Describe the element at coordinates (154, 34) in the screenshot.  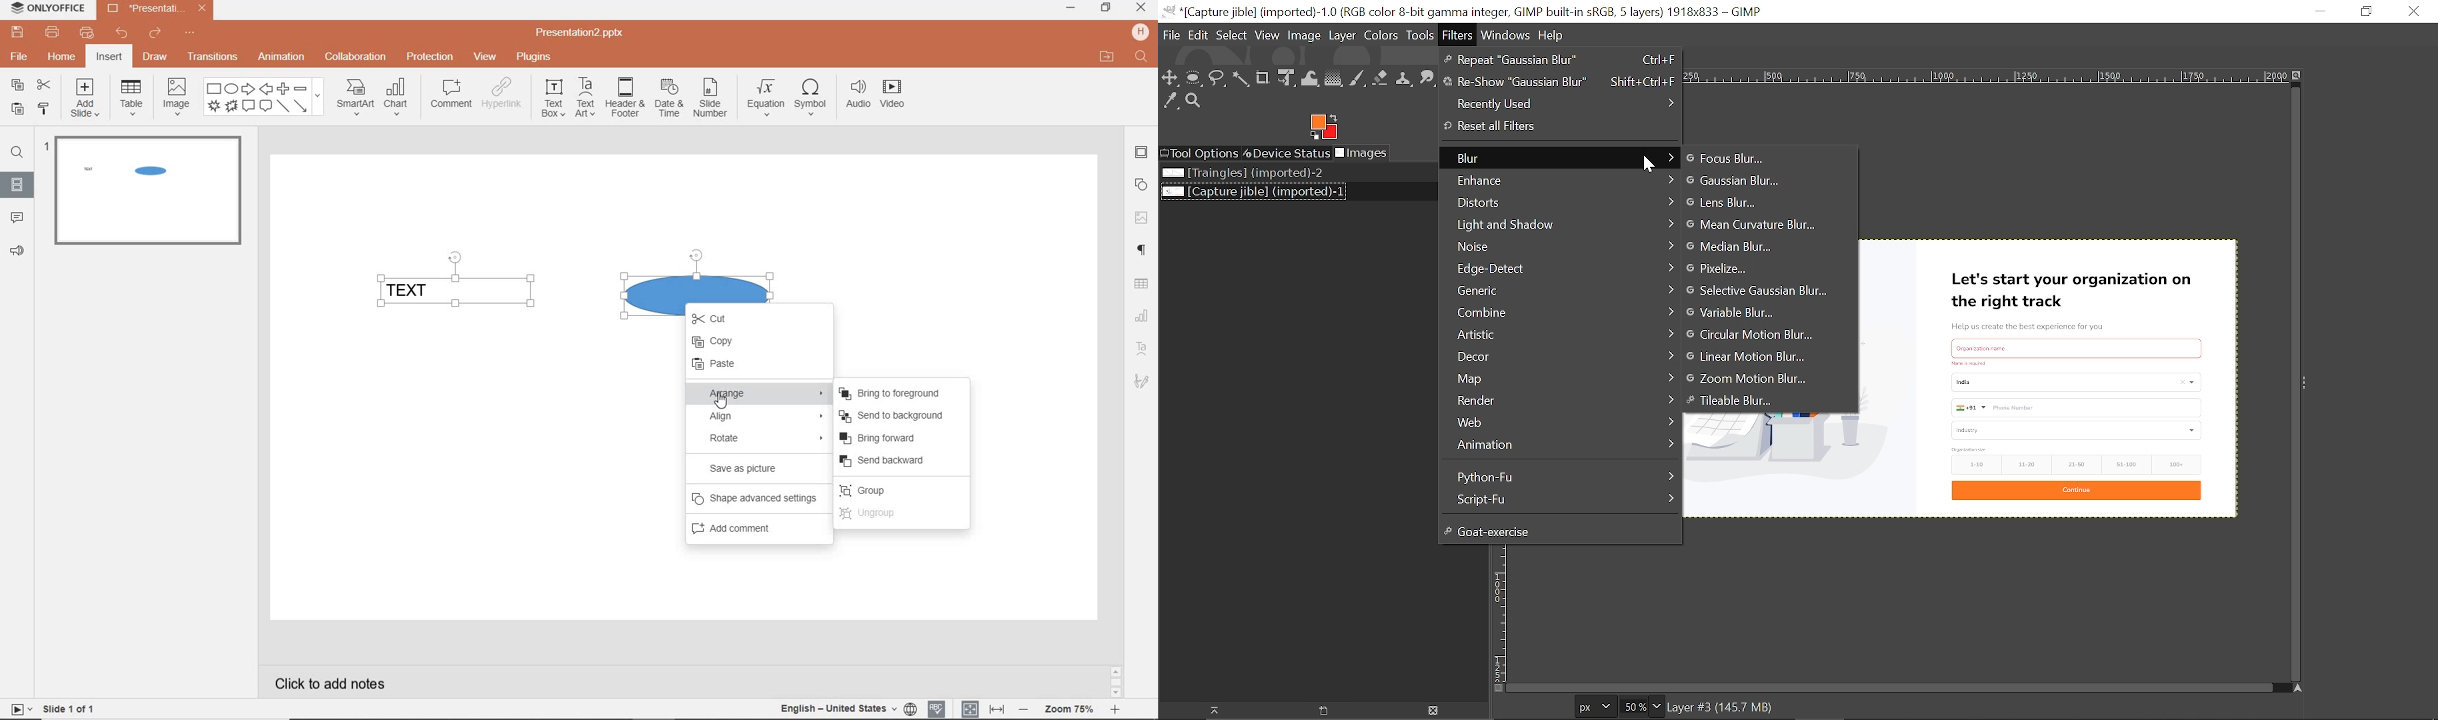
I see `redo` at that location.